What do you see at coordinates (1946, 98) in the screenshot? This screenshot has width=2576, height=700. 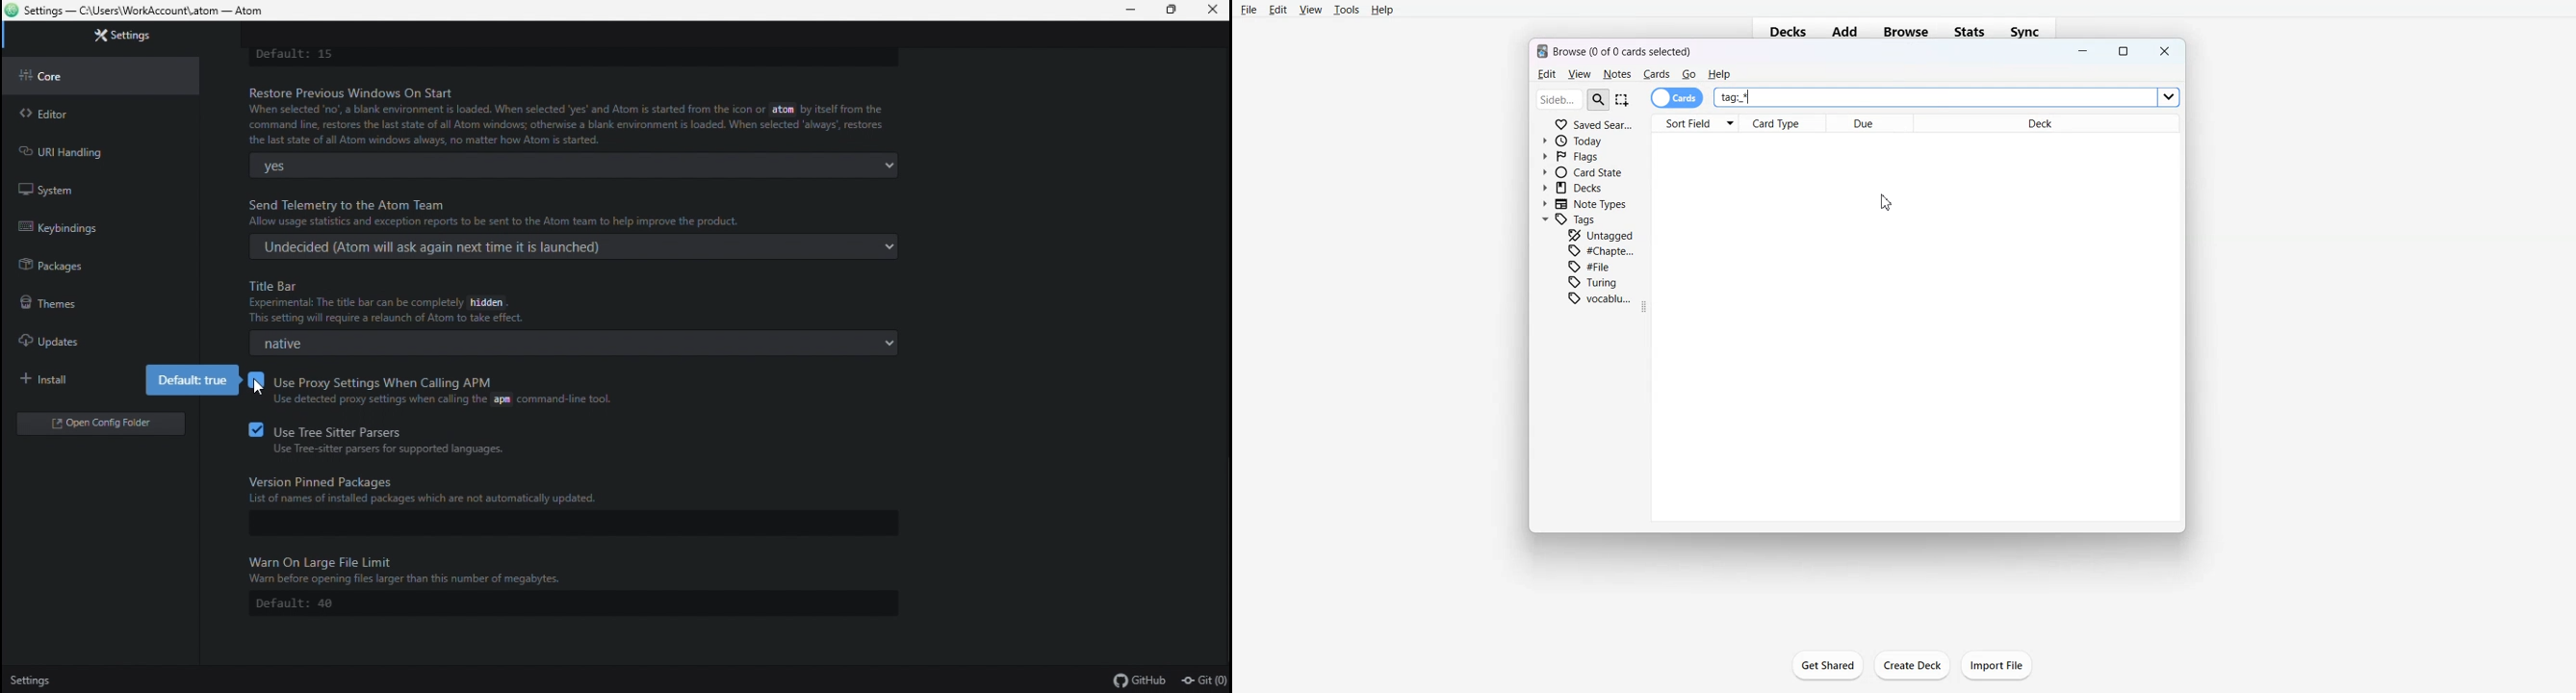 I see `tag *` at bounding box center [1946, 98].